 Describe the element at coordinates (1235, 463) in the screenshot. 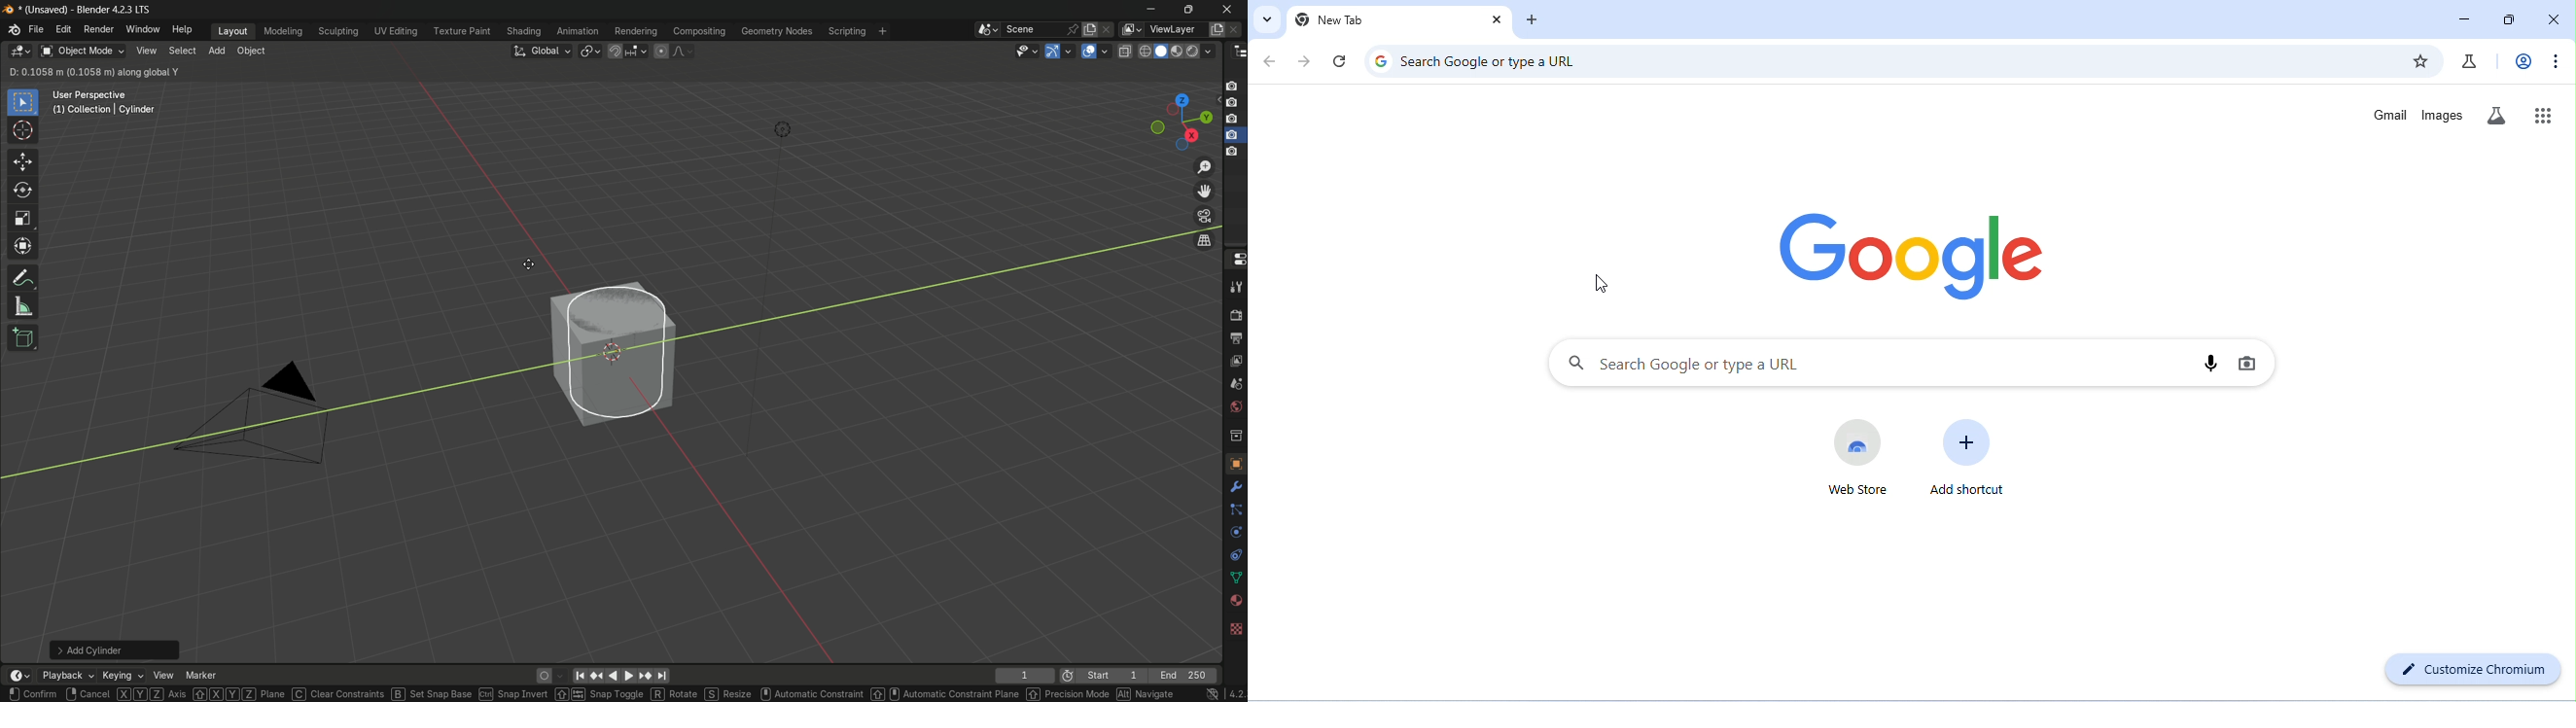

I see `texture` at that location.